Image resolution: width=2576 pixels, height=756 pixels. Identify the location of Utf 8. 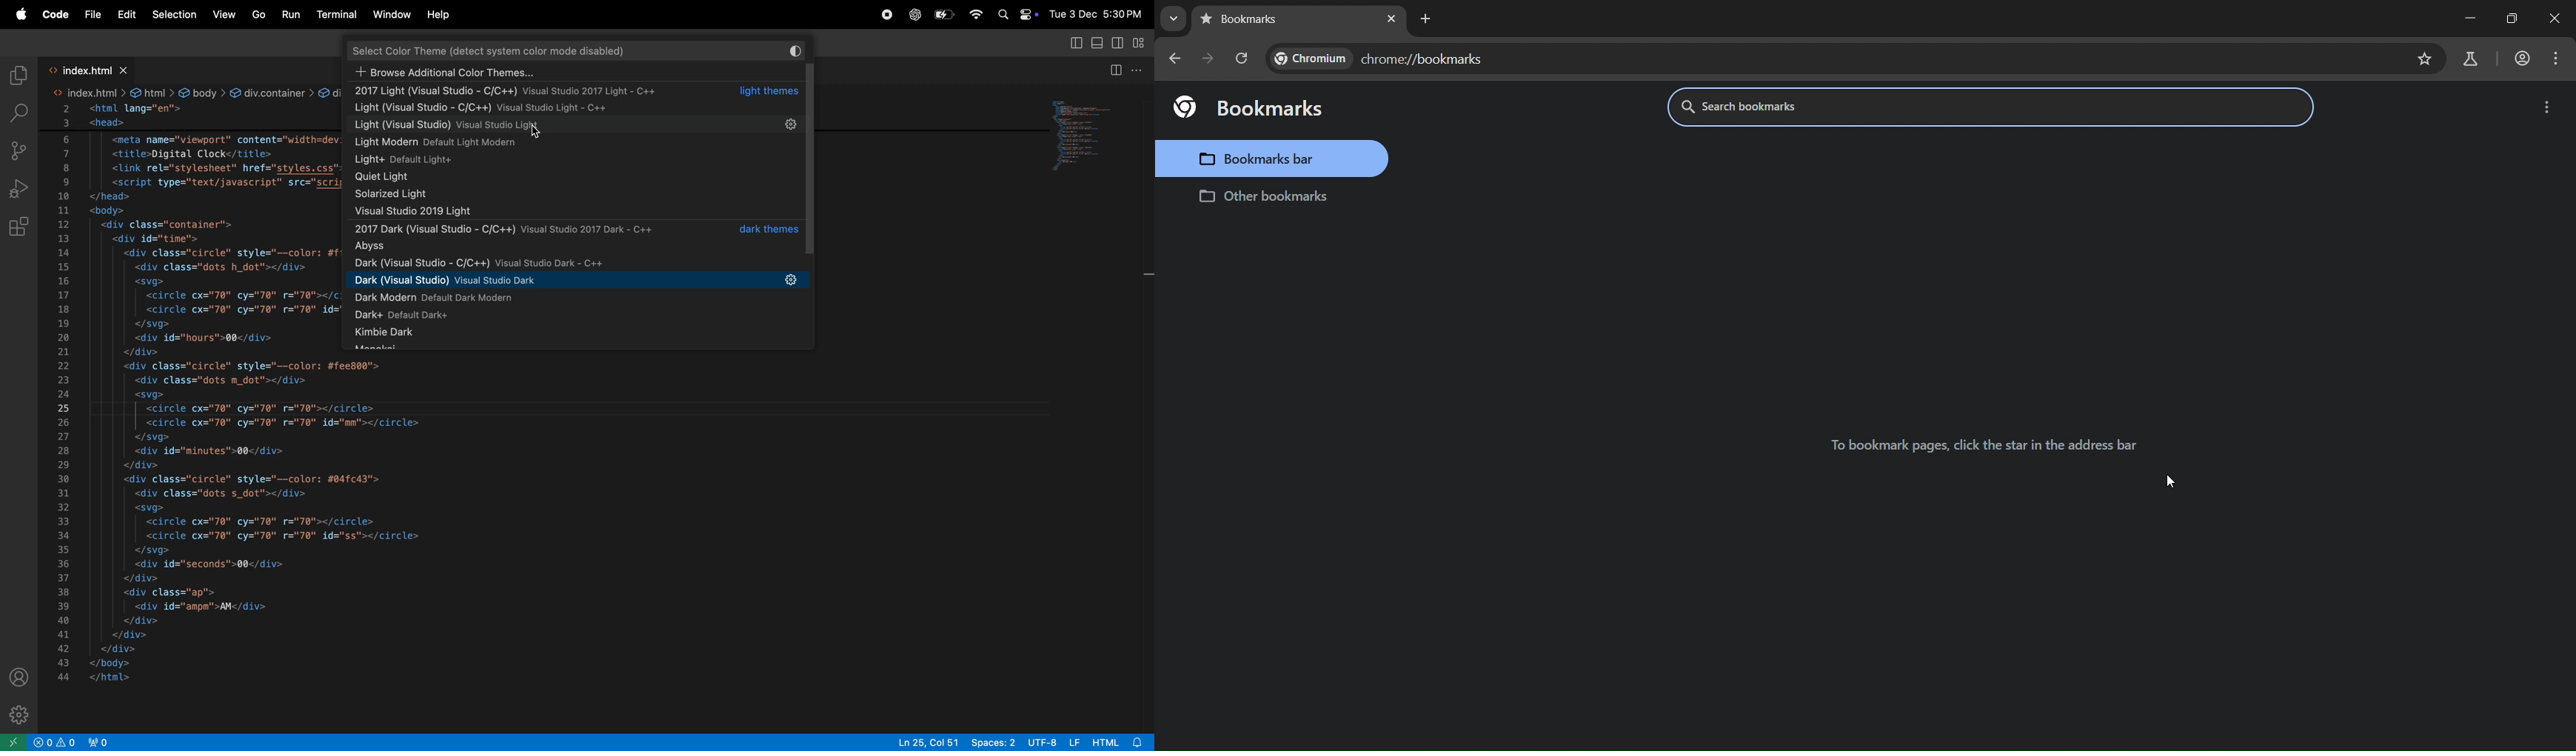
(1054, 741).